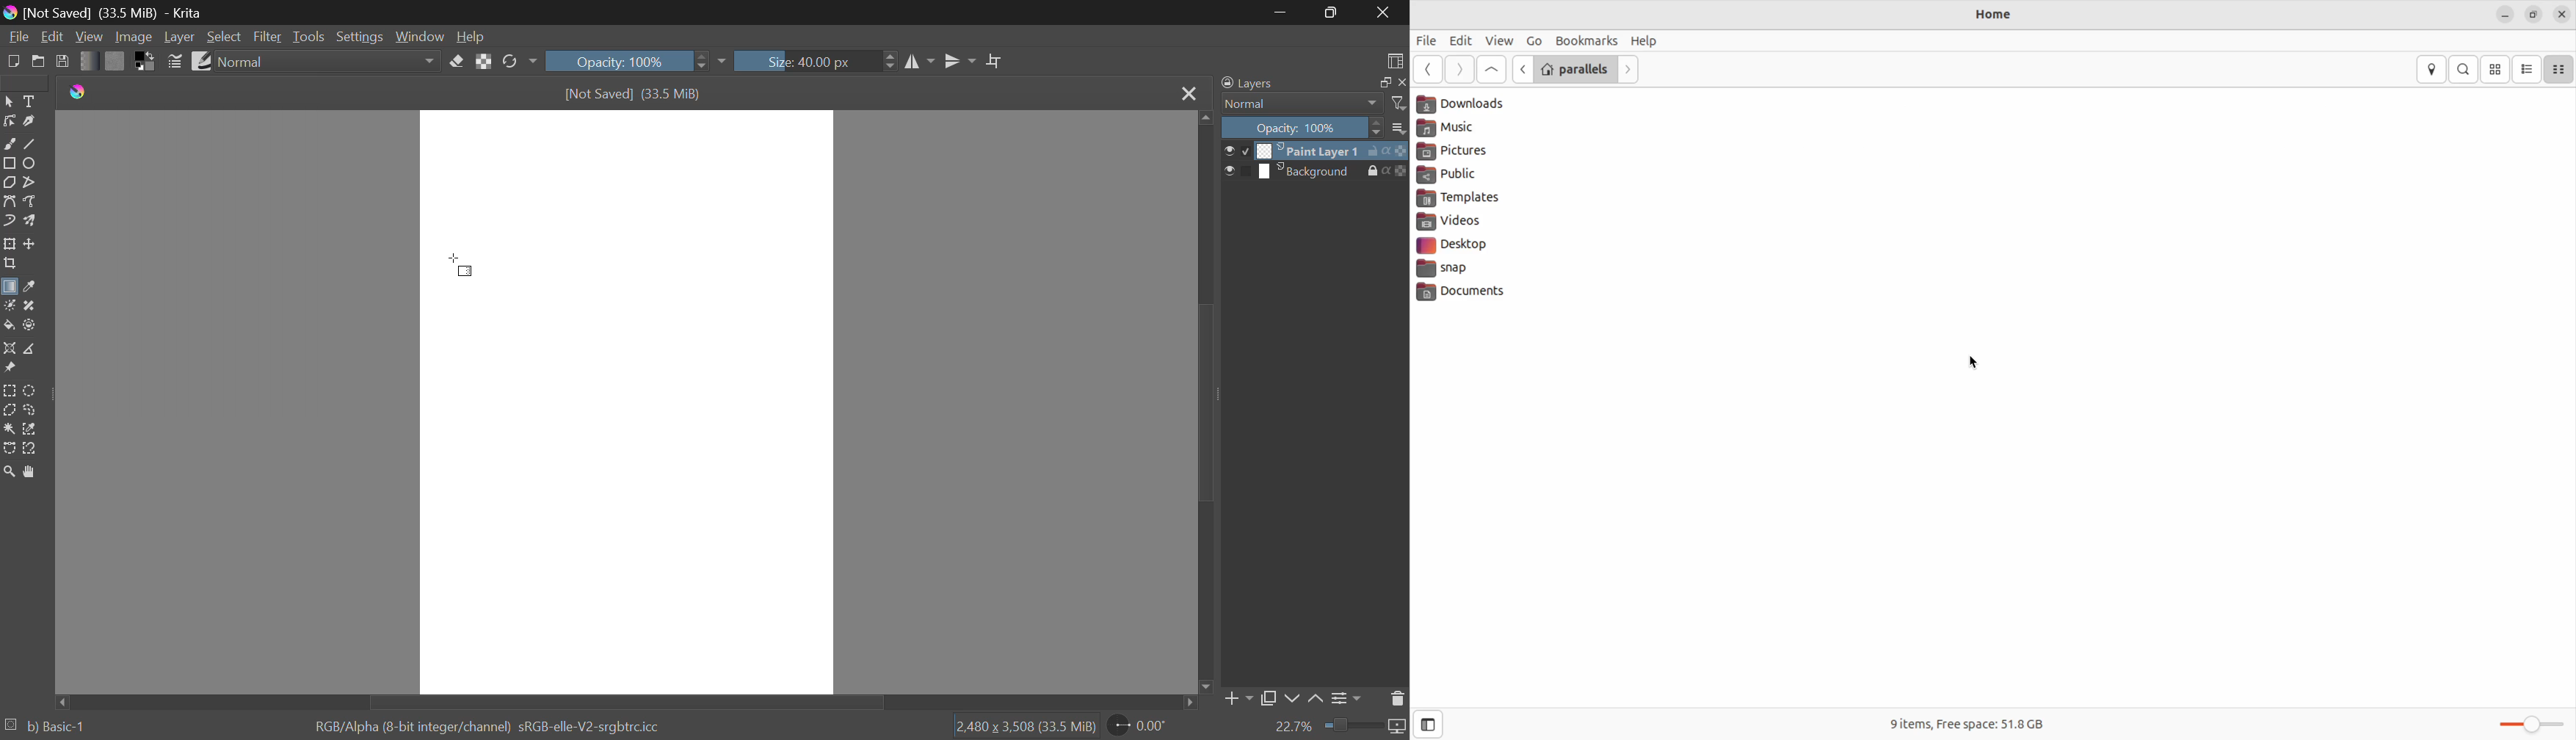 This screenshot has width=2576, height=756. I want to click on Colors in use, so click(145, 60).